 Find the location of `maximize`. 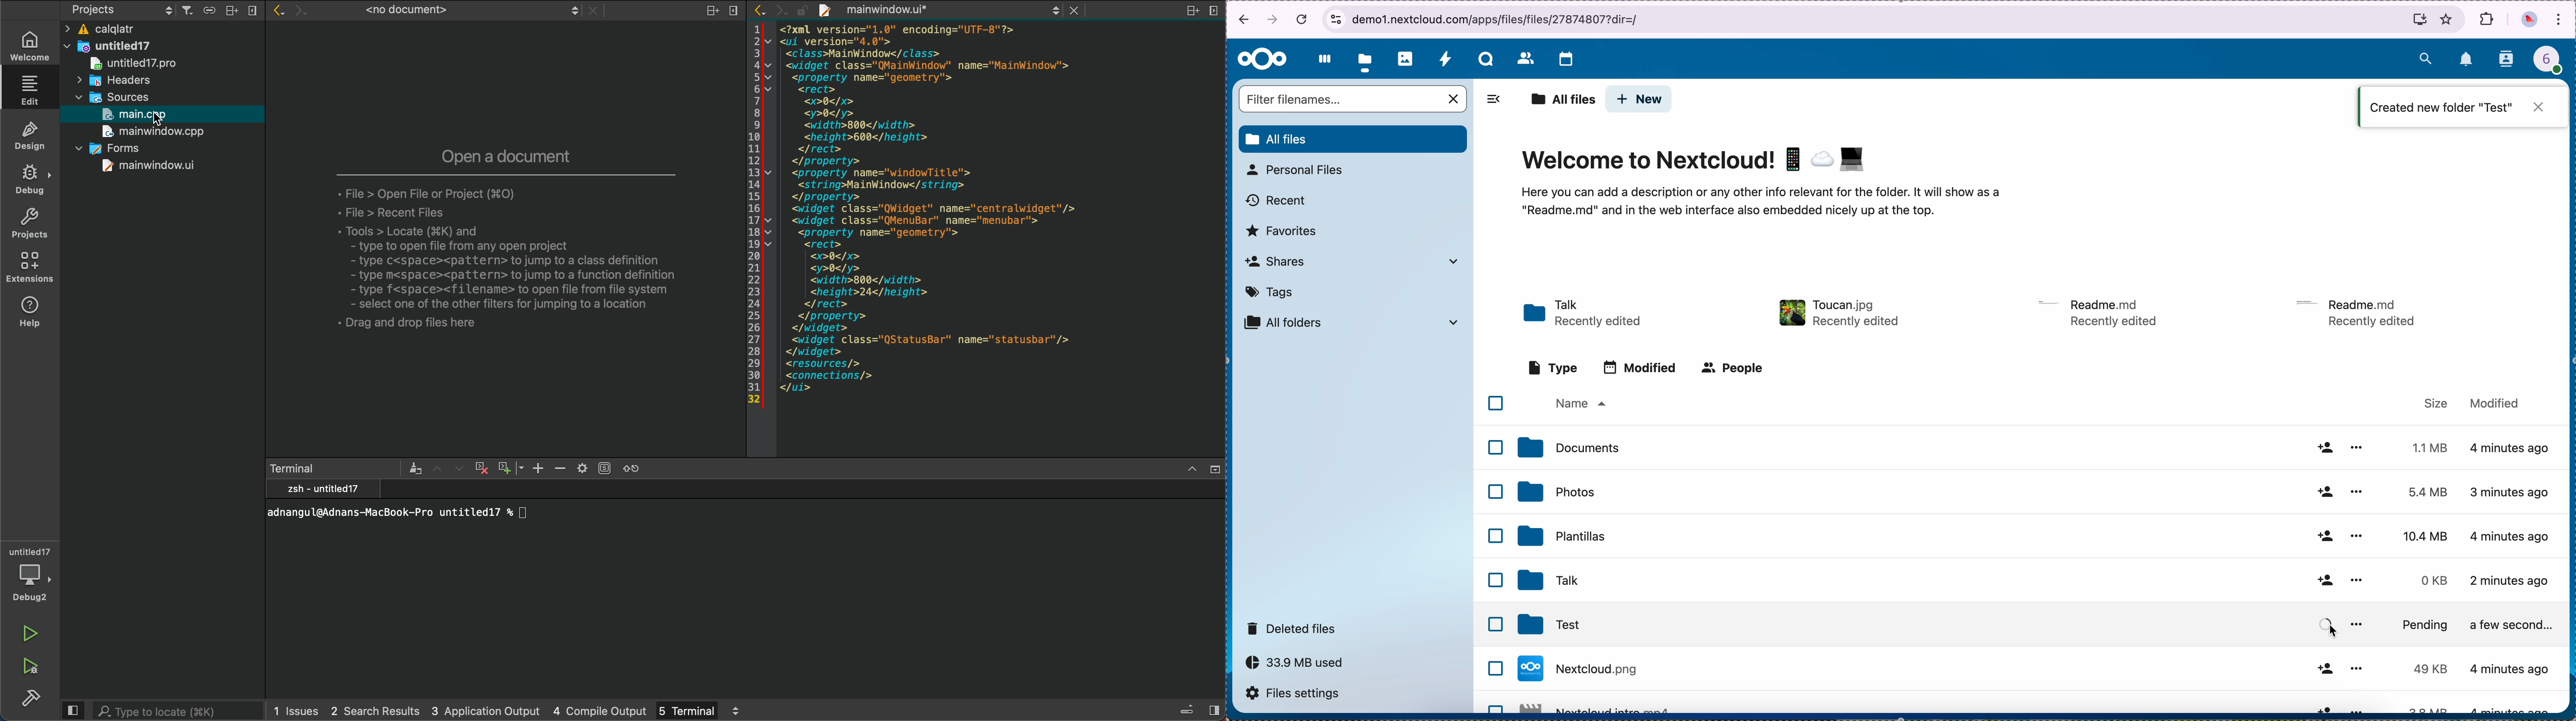

maximize is located at coordinates (1192, 470).